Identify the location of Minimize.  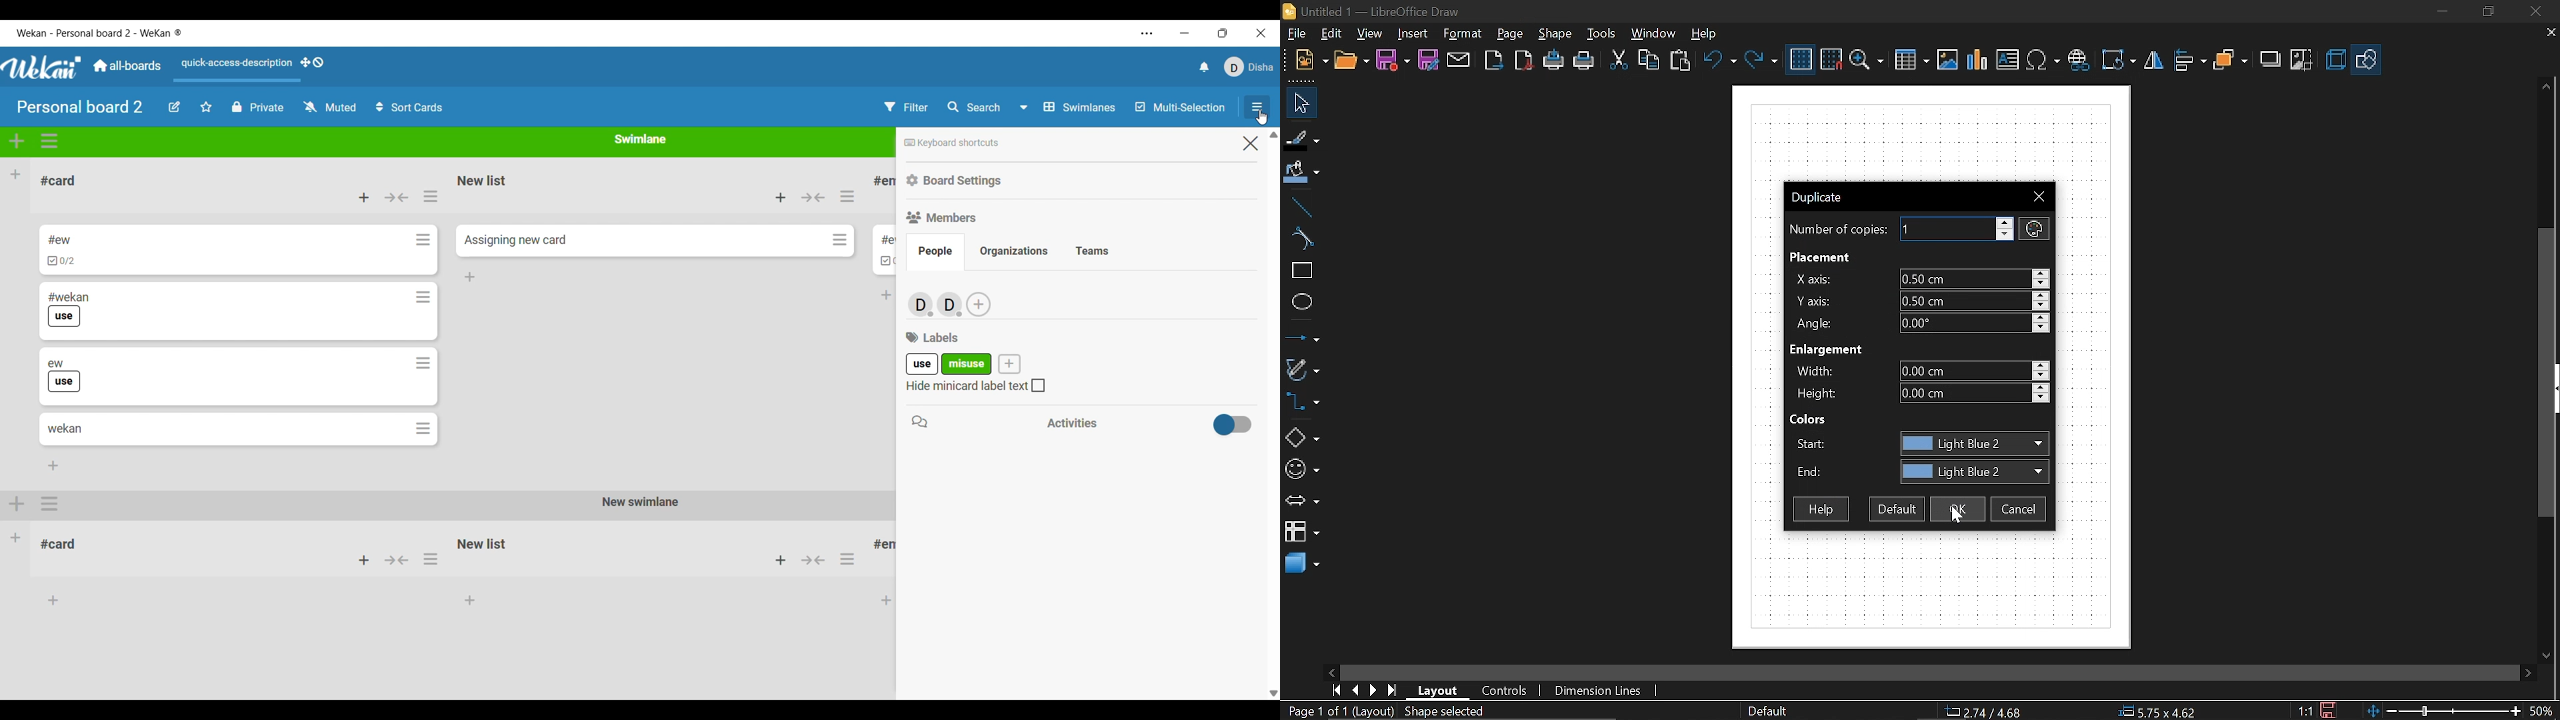
(2438, 11).